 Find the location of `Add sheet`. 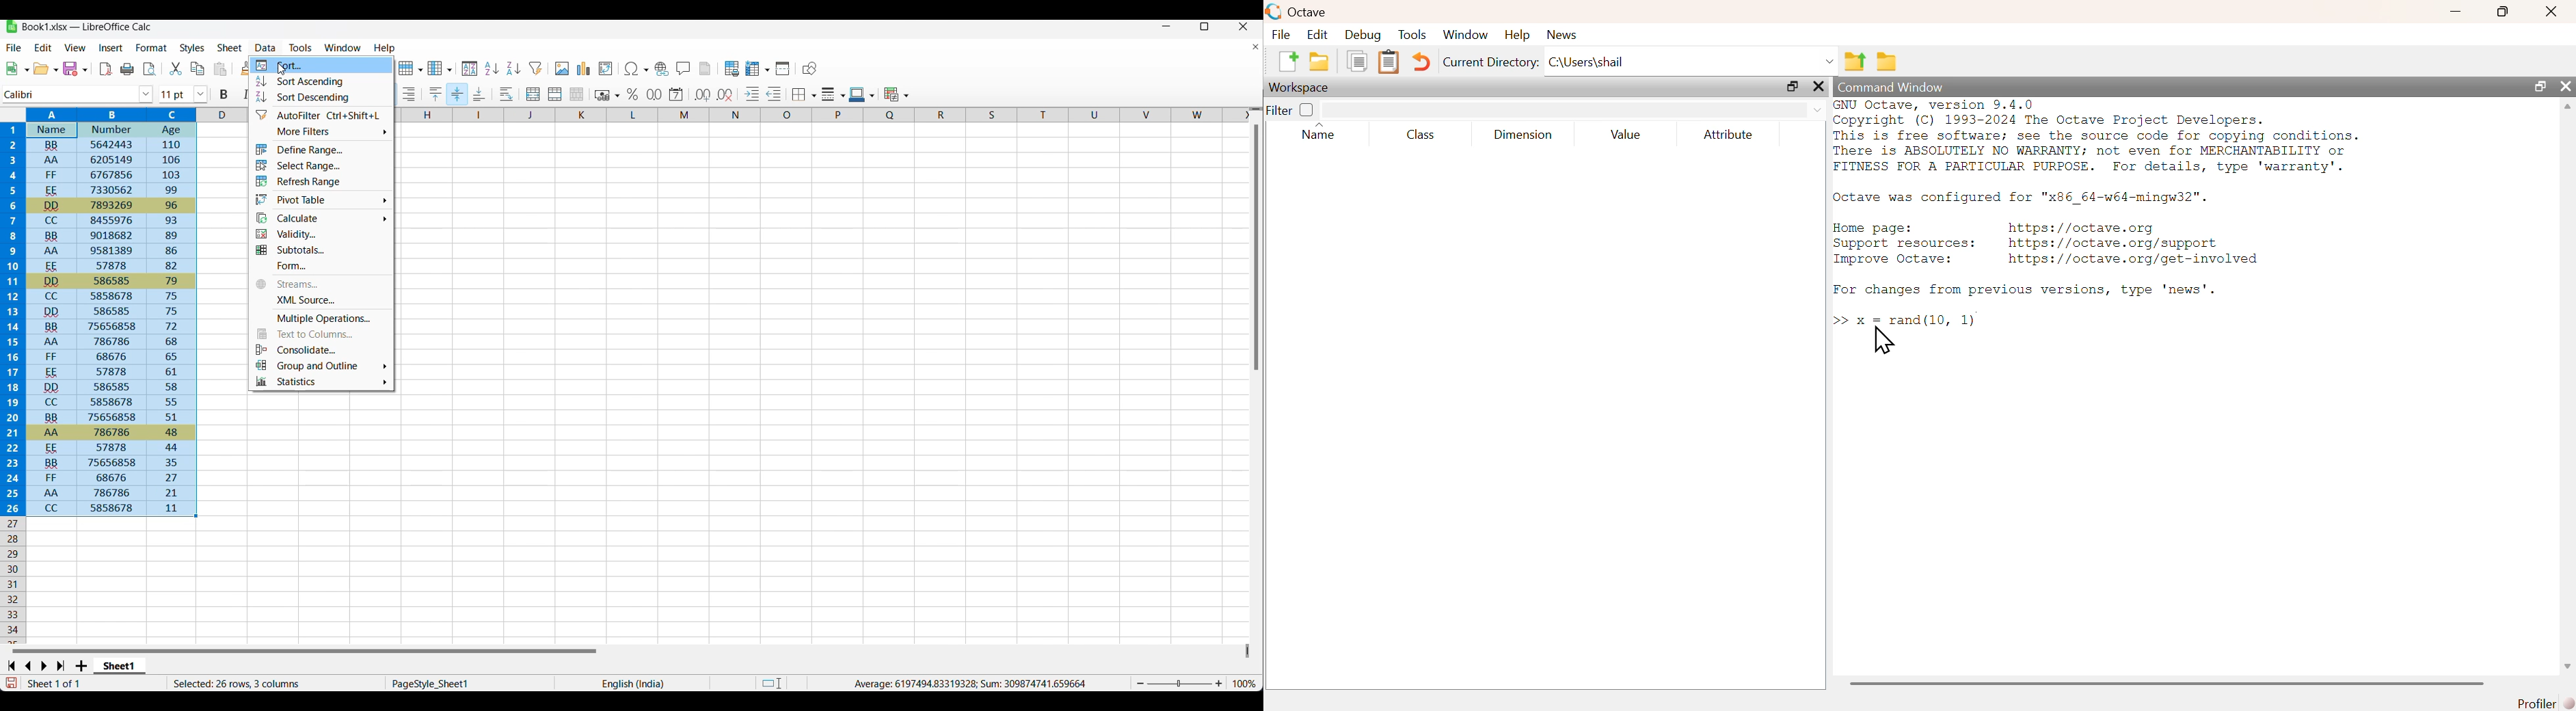

Add sheet is located at coordinates (81, 666).